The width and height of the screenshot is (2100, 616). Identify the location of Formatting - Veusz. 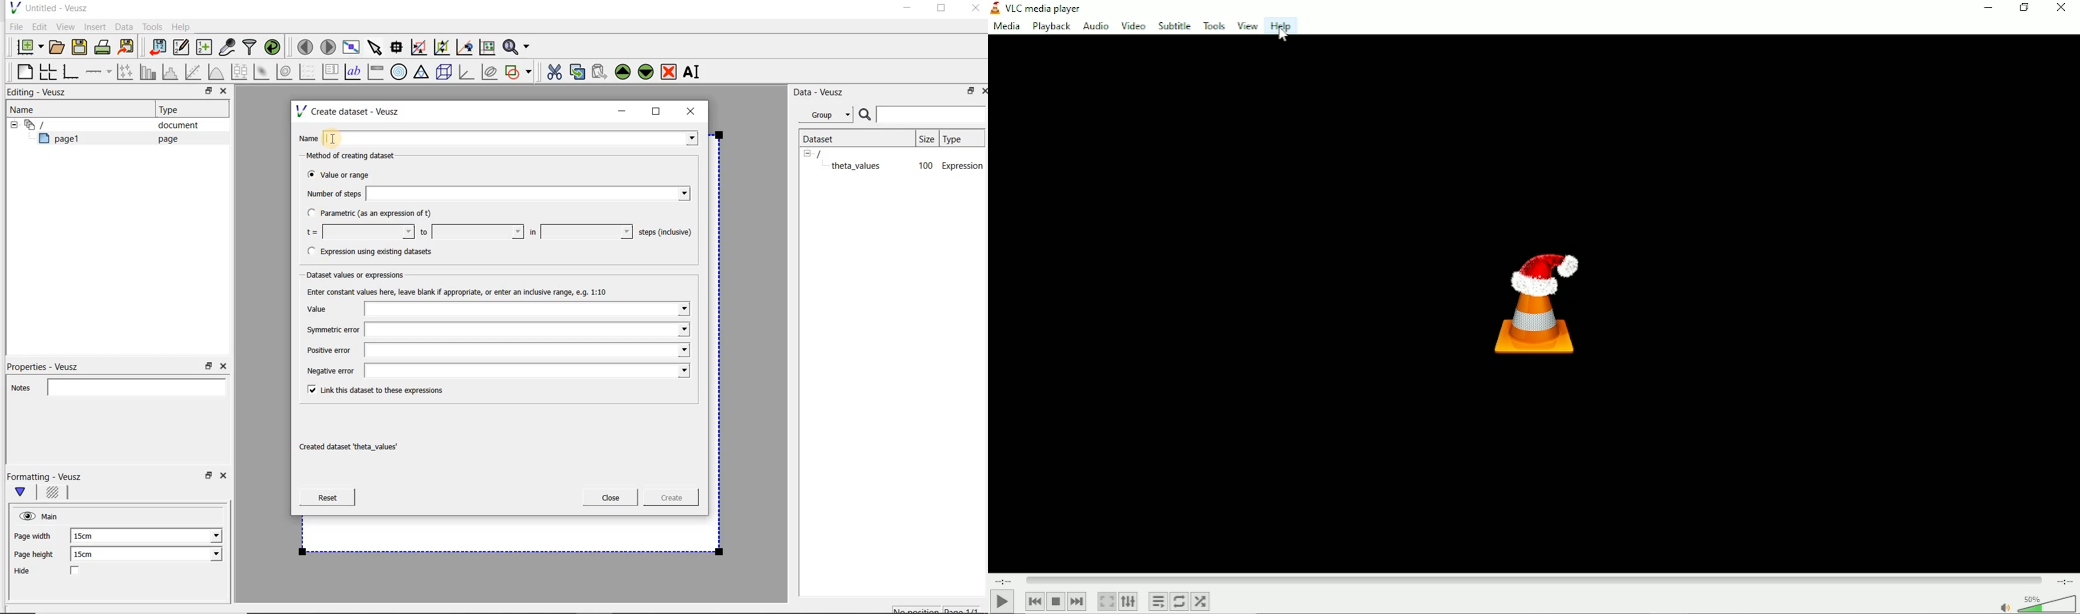
(46, 476).